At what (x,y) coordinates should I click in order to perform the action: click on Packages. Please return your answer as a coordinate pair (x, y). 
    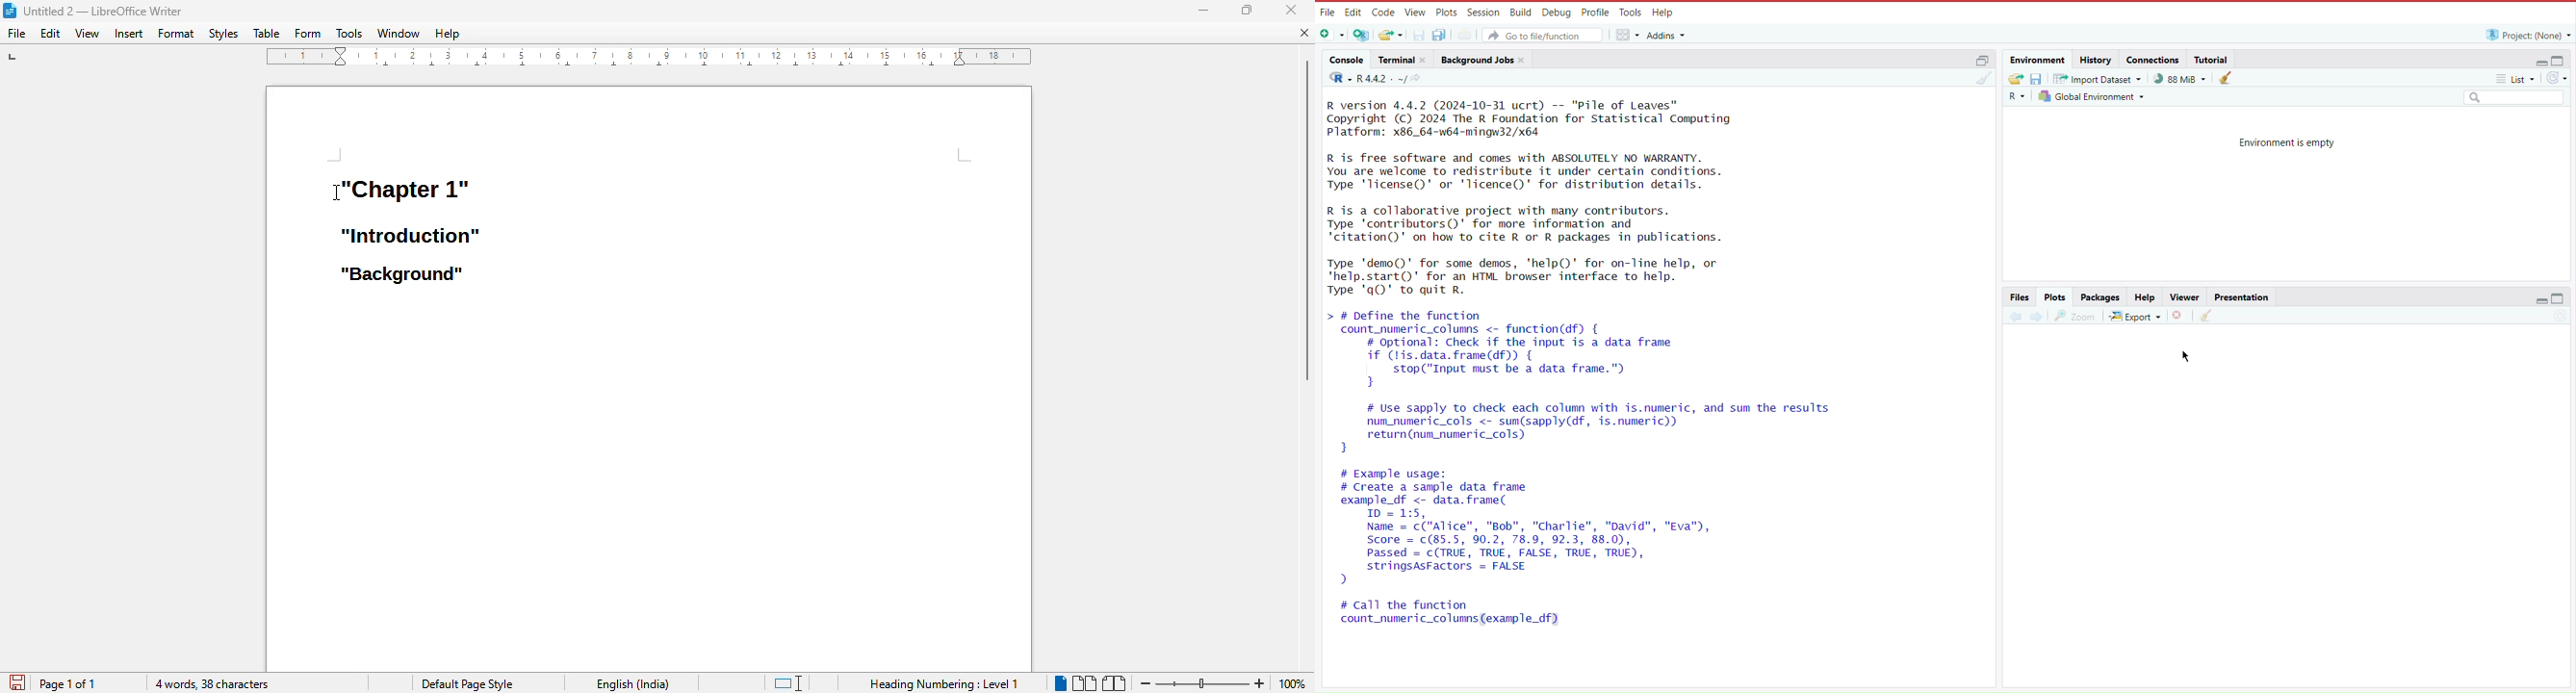
    Looking at the image, I should click on (2101, 297).